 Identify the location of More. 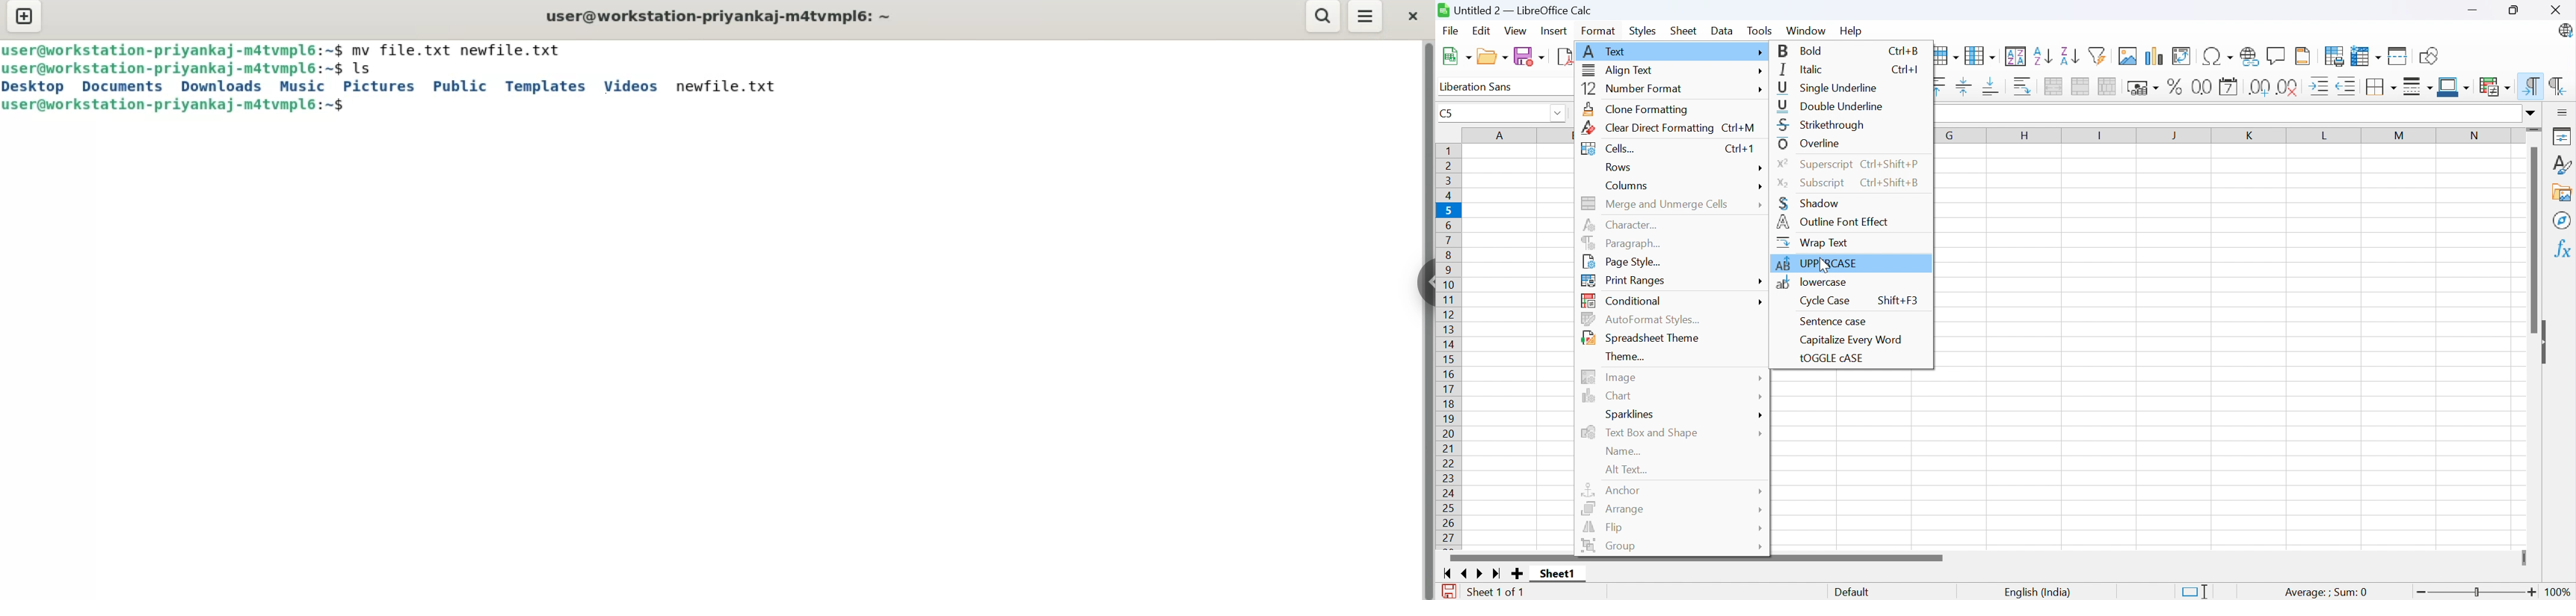
(1765, 379).